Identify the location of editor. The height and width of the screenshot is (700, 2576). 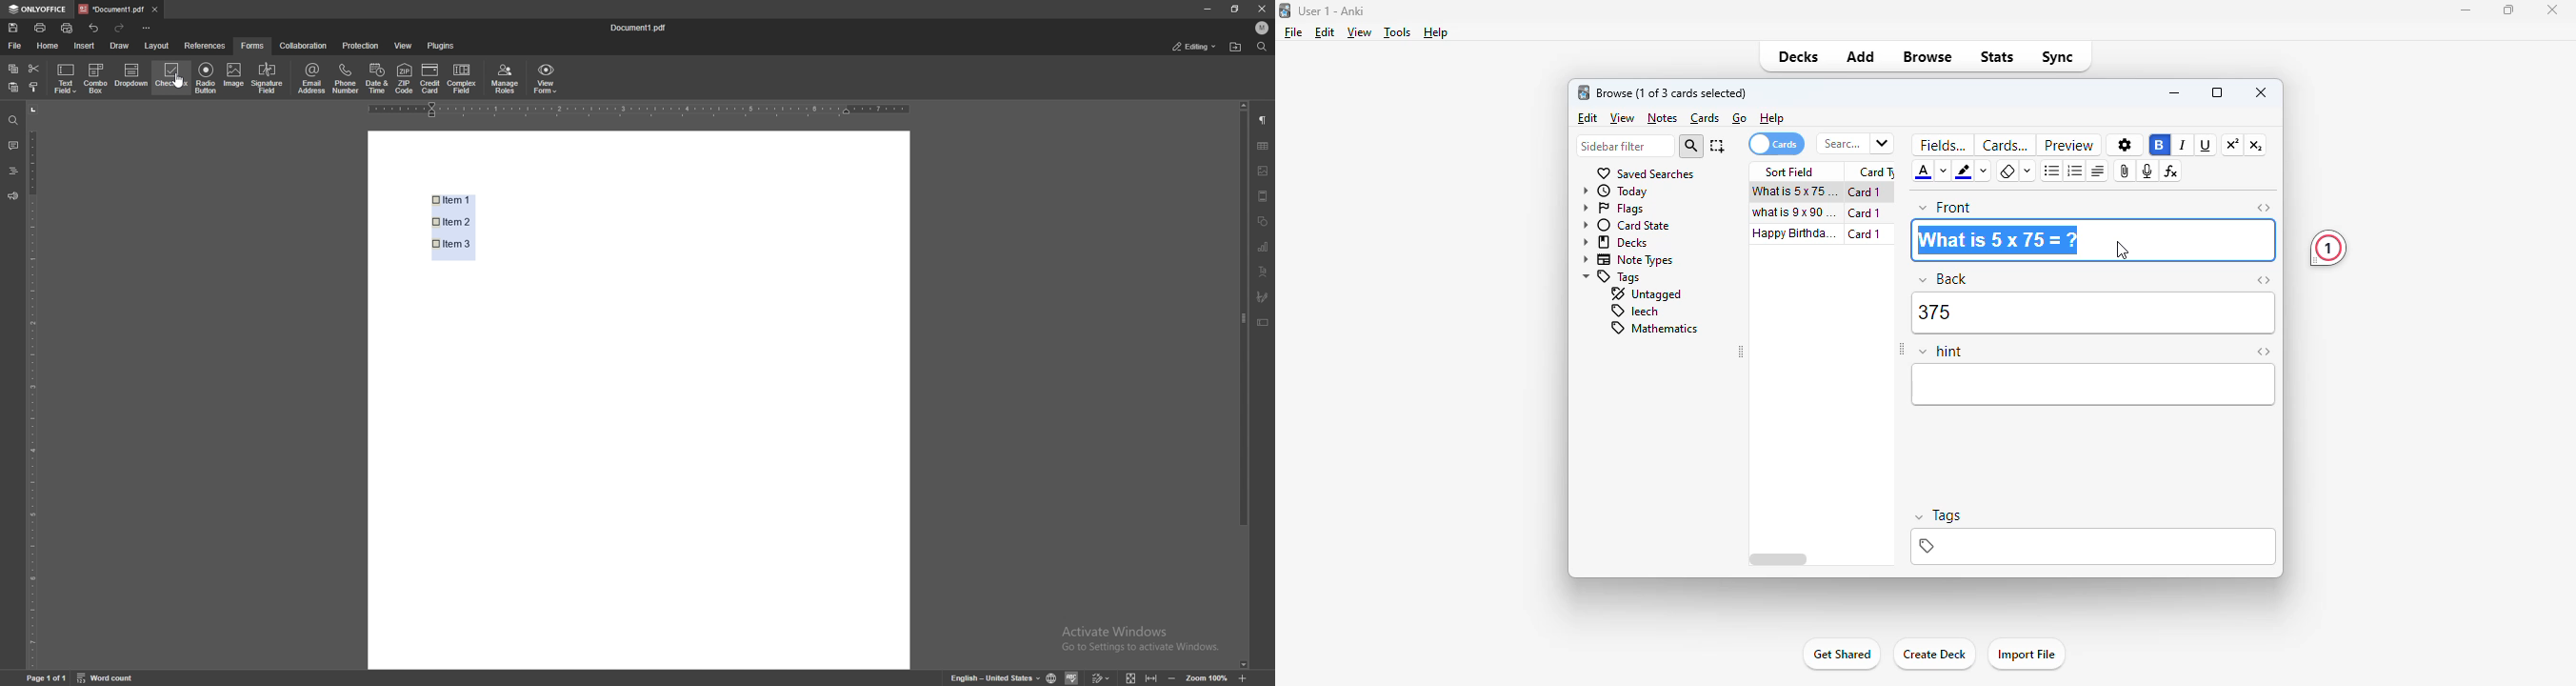
(2094, 385).